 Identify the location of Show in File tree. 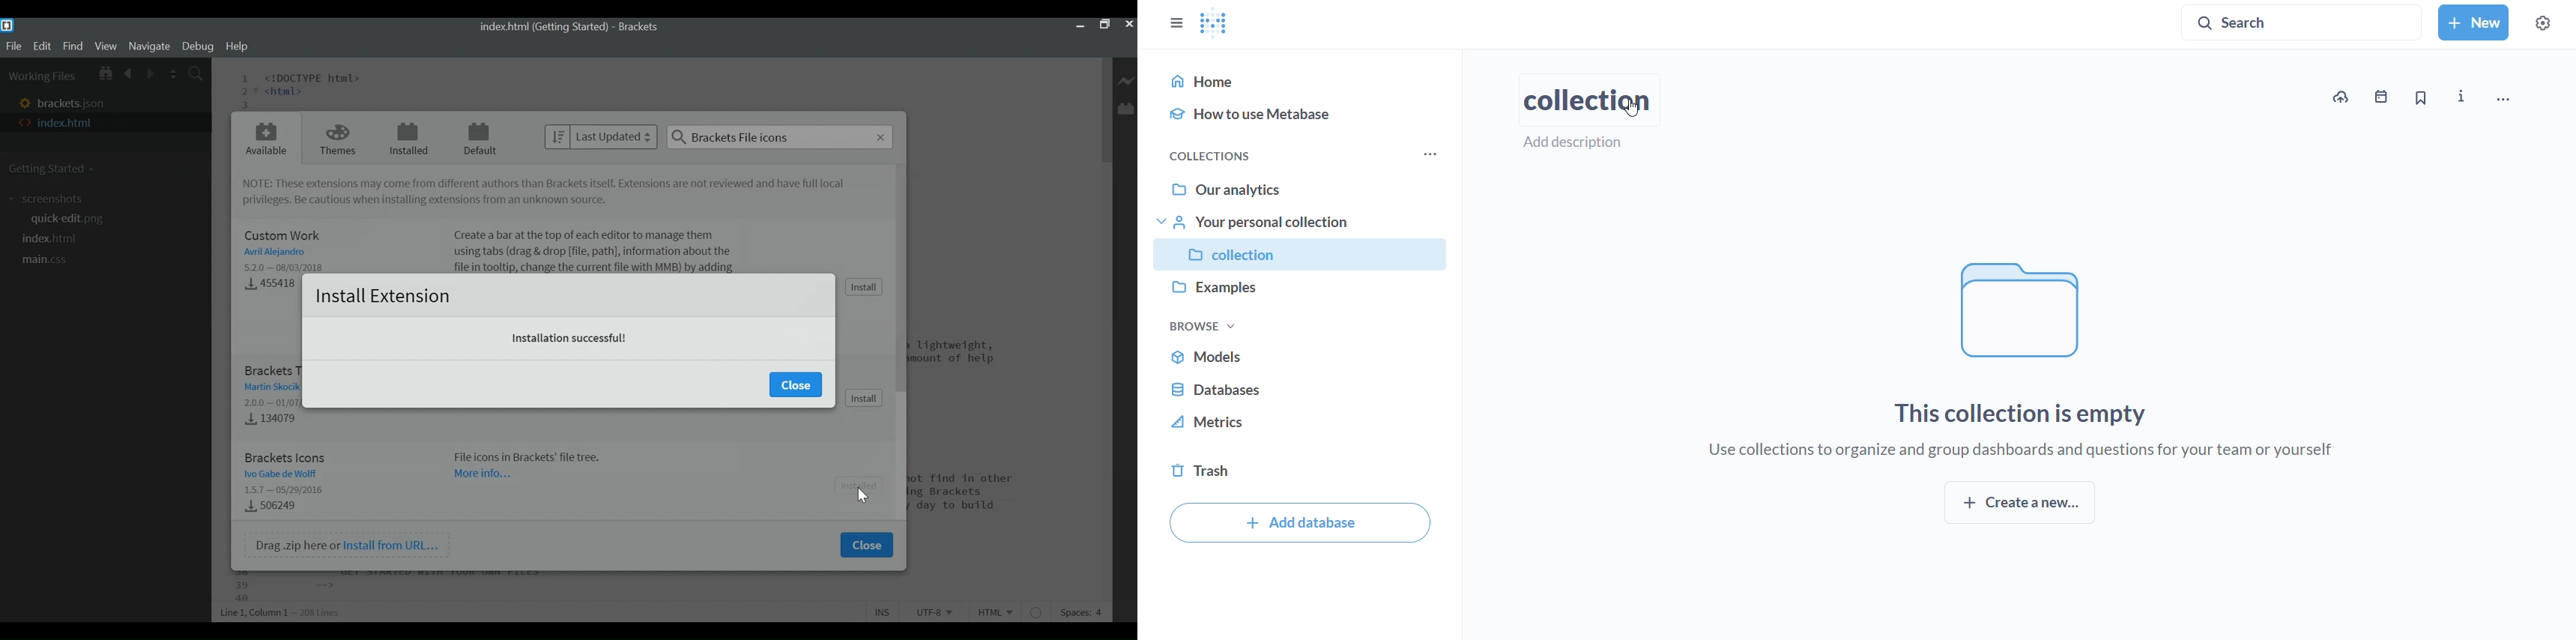
(106, 73).